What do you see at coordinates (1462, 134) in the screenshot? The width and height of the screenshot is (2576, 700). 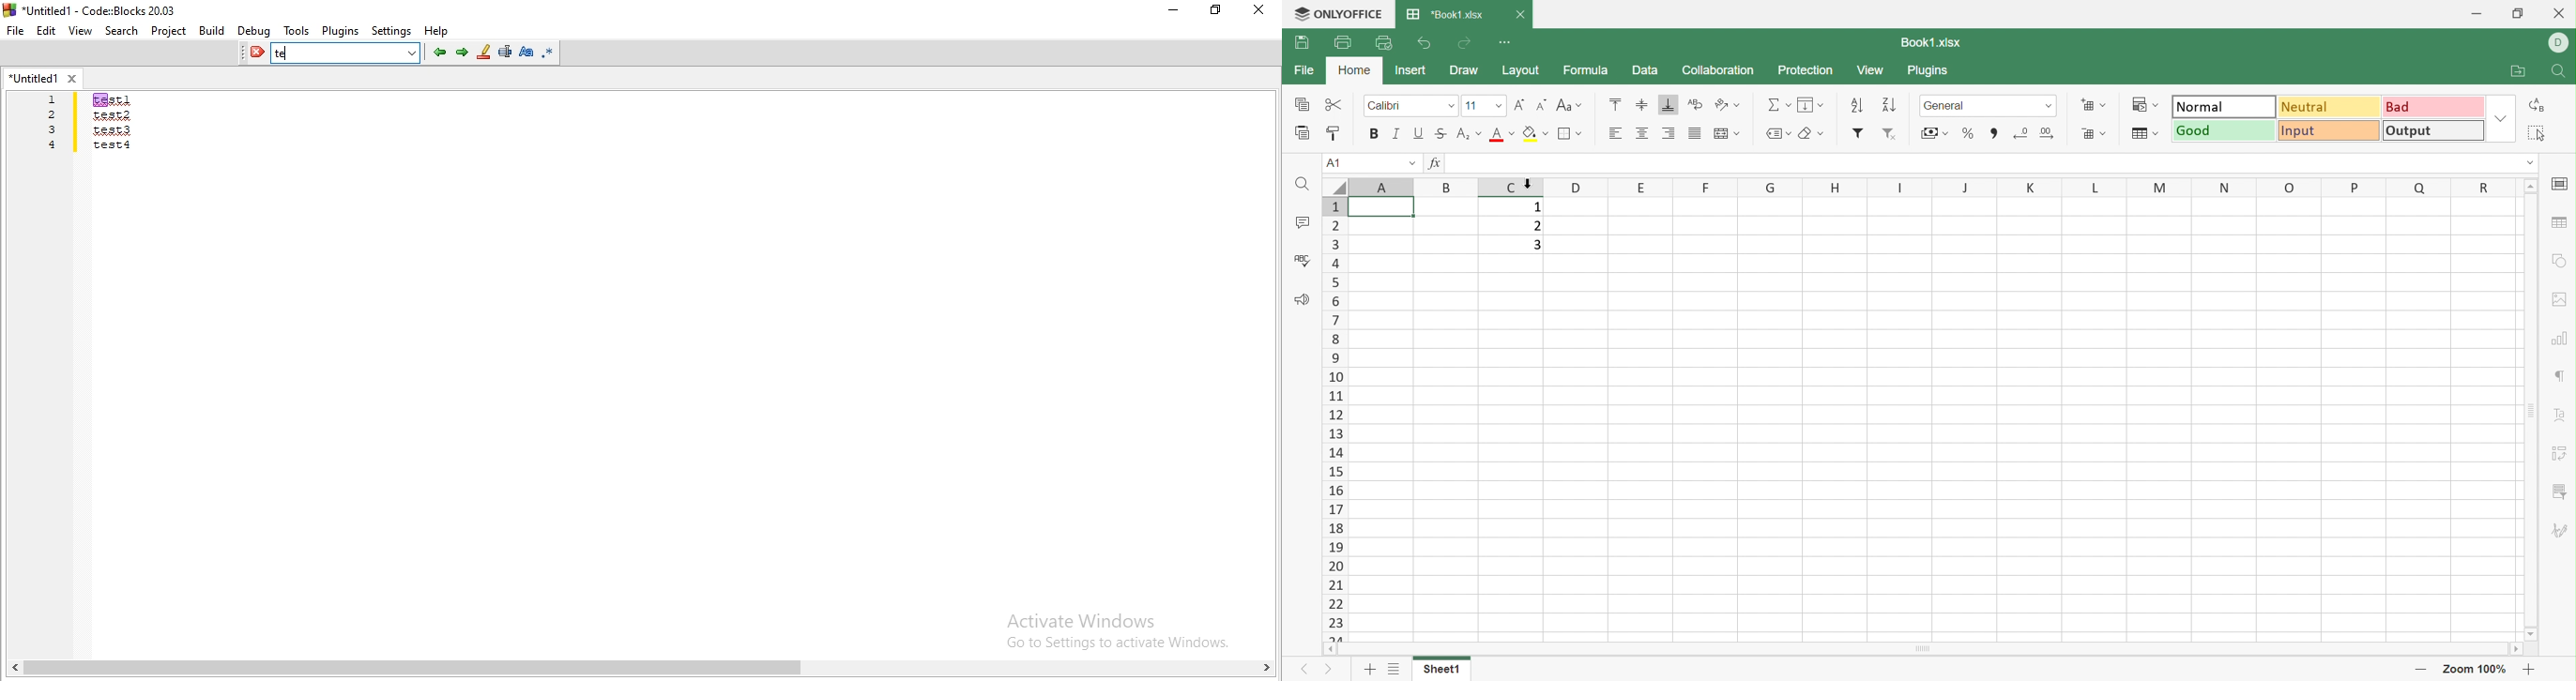 I see `Superscript/Subscript` at bounding box center [1462, 134].